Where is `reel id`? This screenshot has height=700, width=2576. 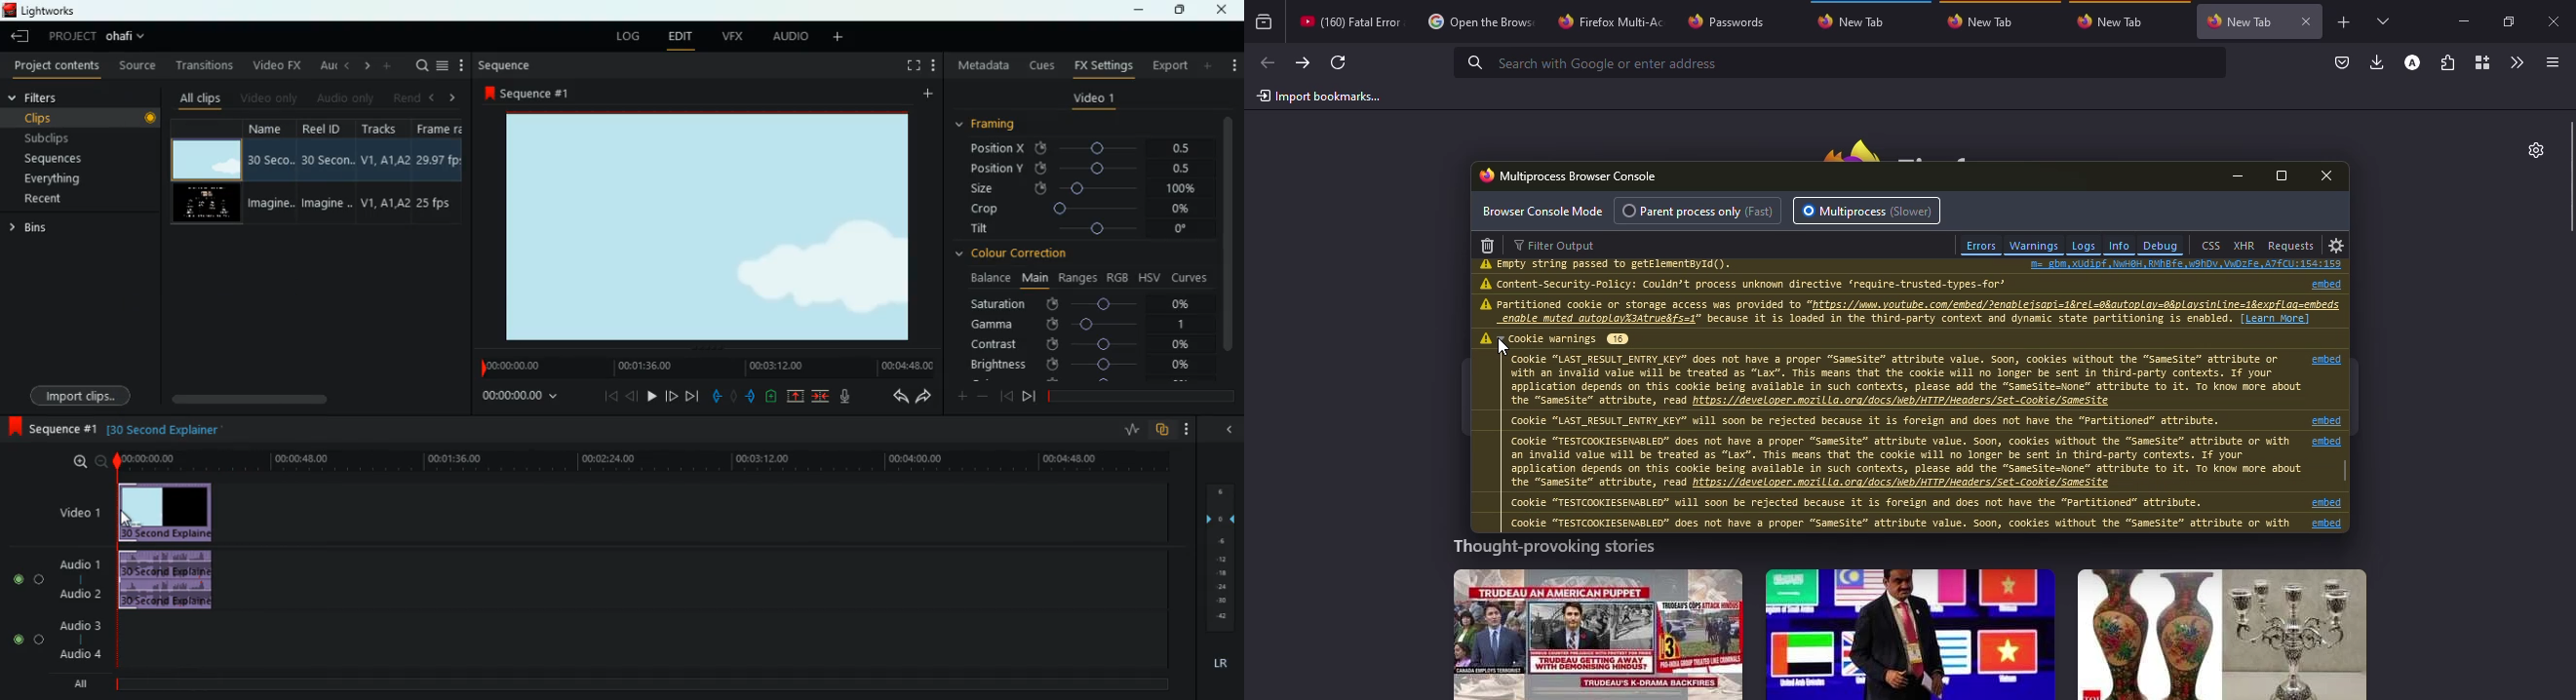 reel id is located at coordinates (325, 174).